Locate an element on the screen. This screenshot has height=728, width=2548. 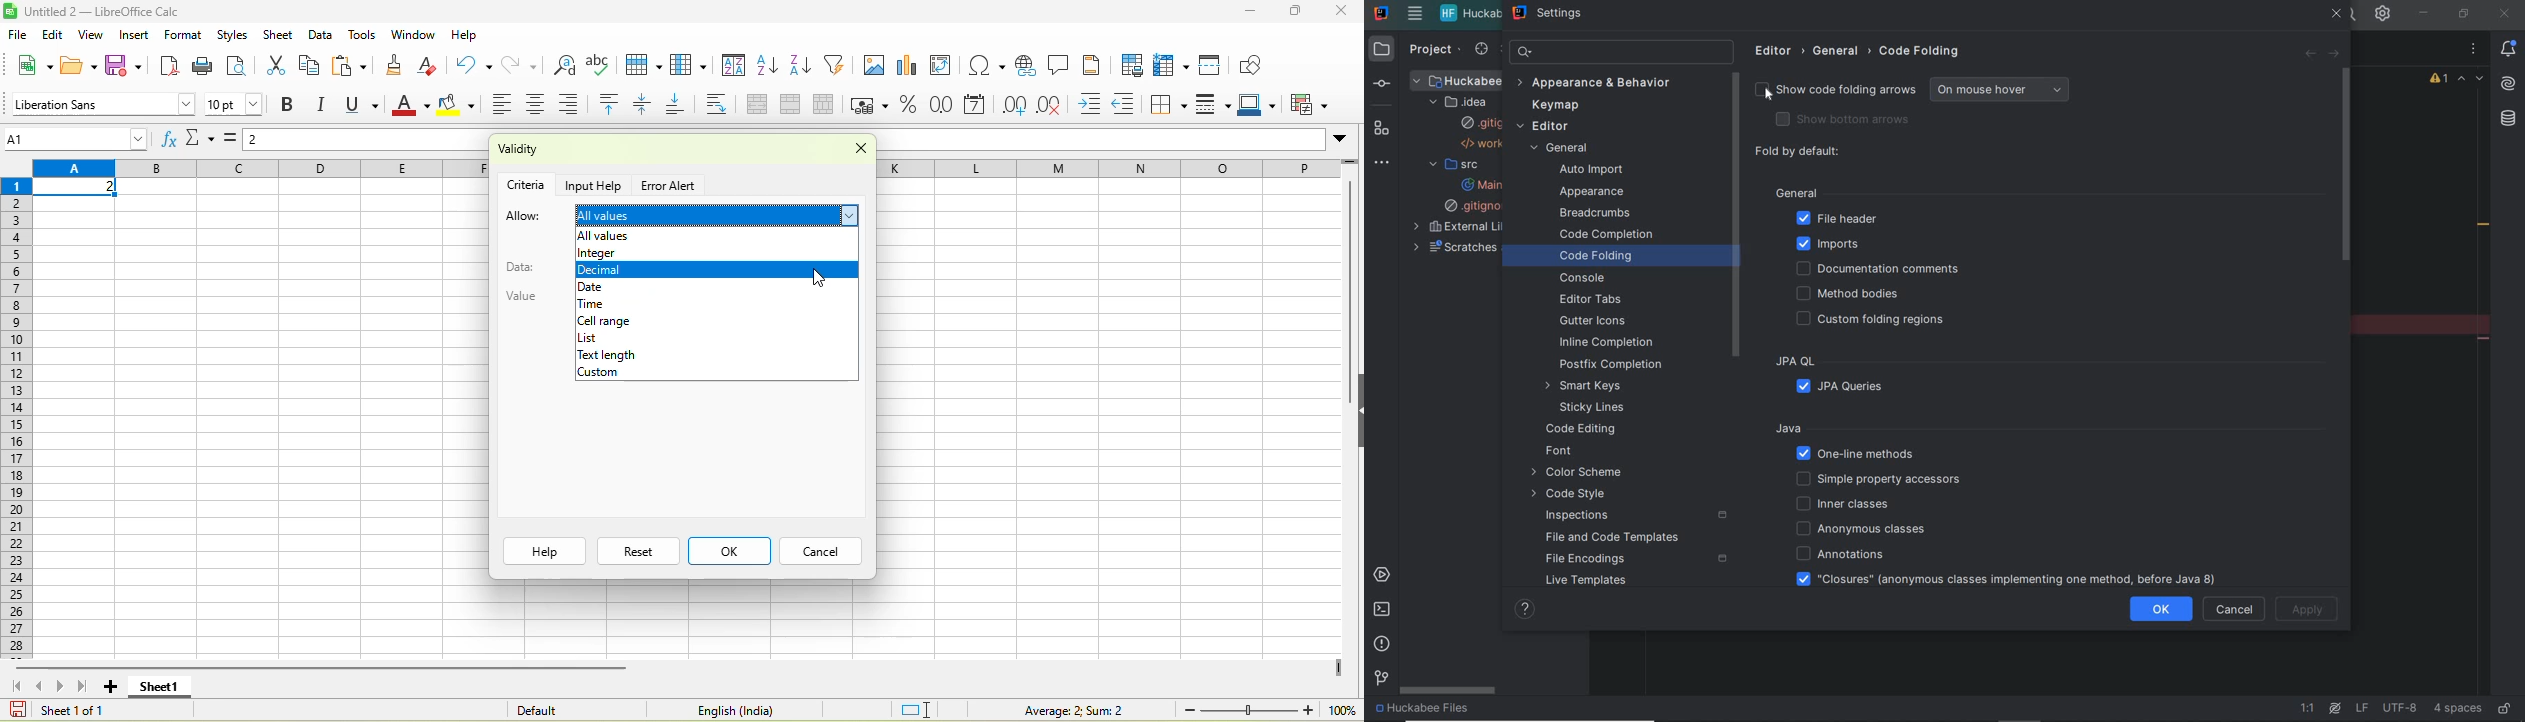
date is located at coordinates (715, 286).